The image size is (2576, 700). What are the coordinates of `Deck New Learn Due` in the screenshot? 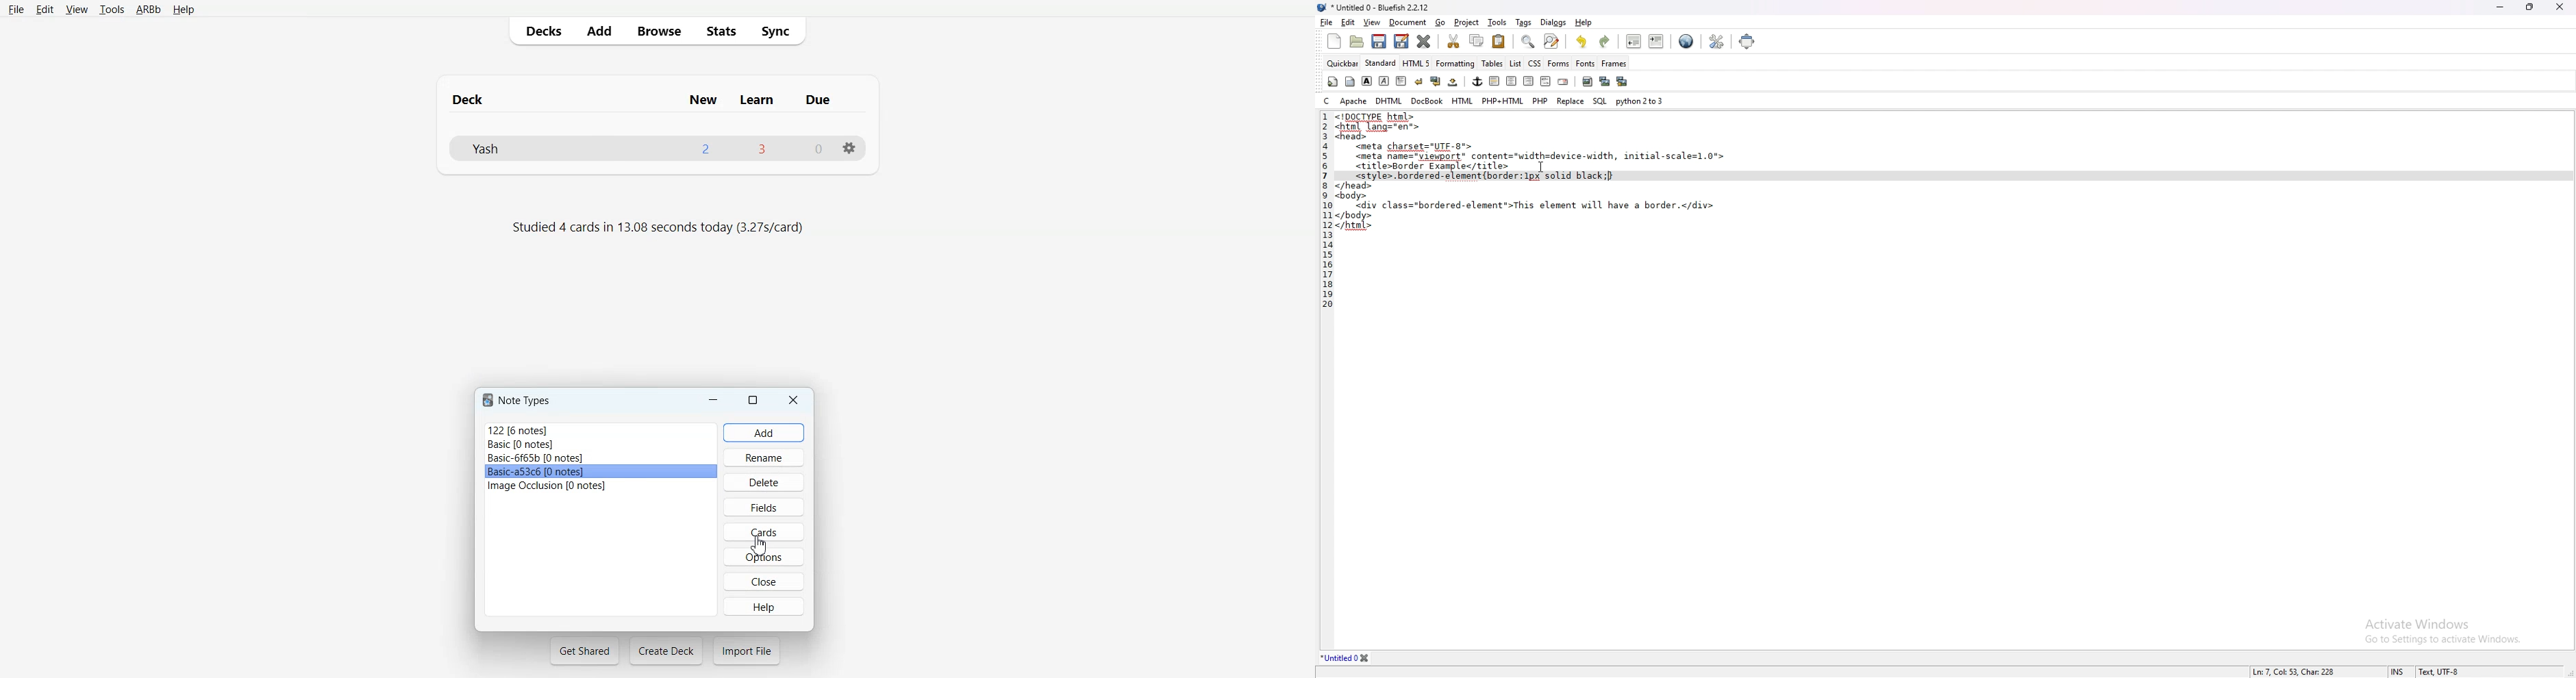 It's located at (649, 99).